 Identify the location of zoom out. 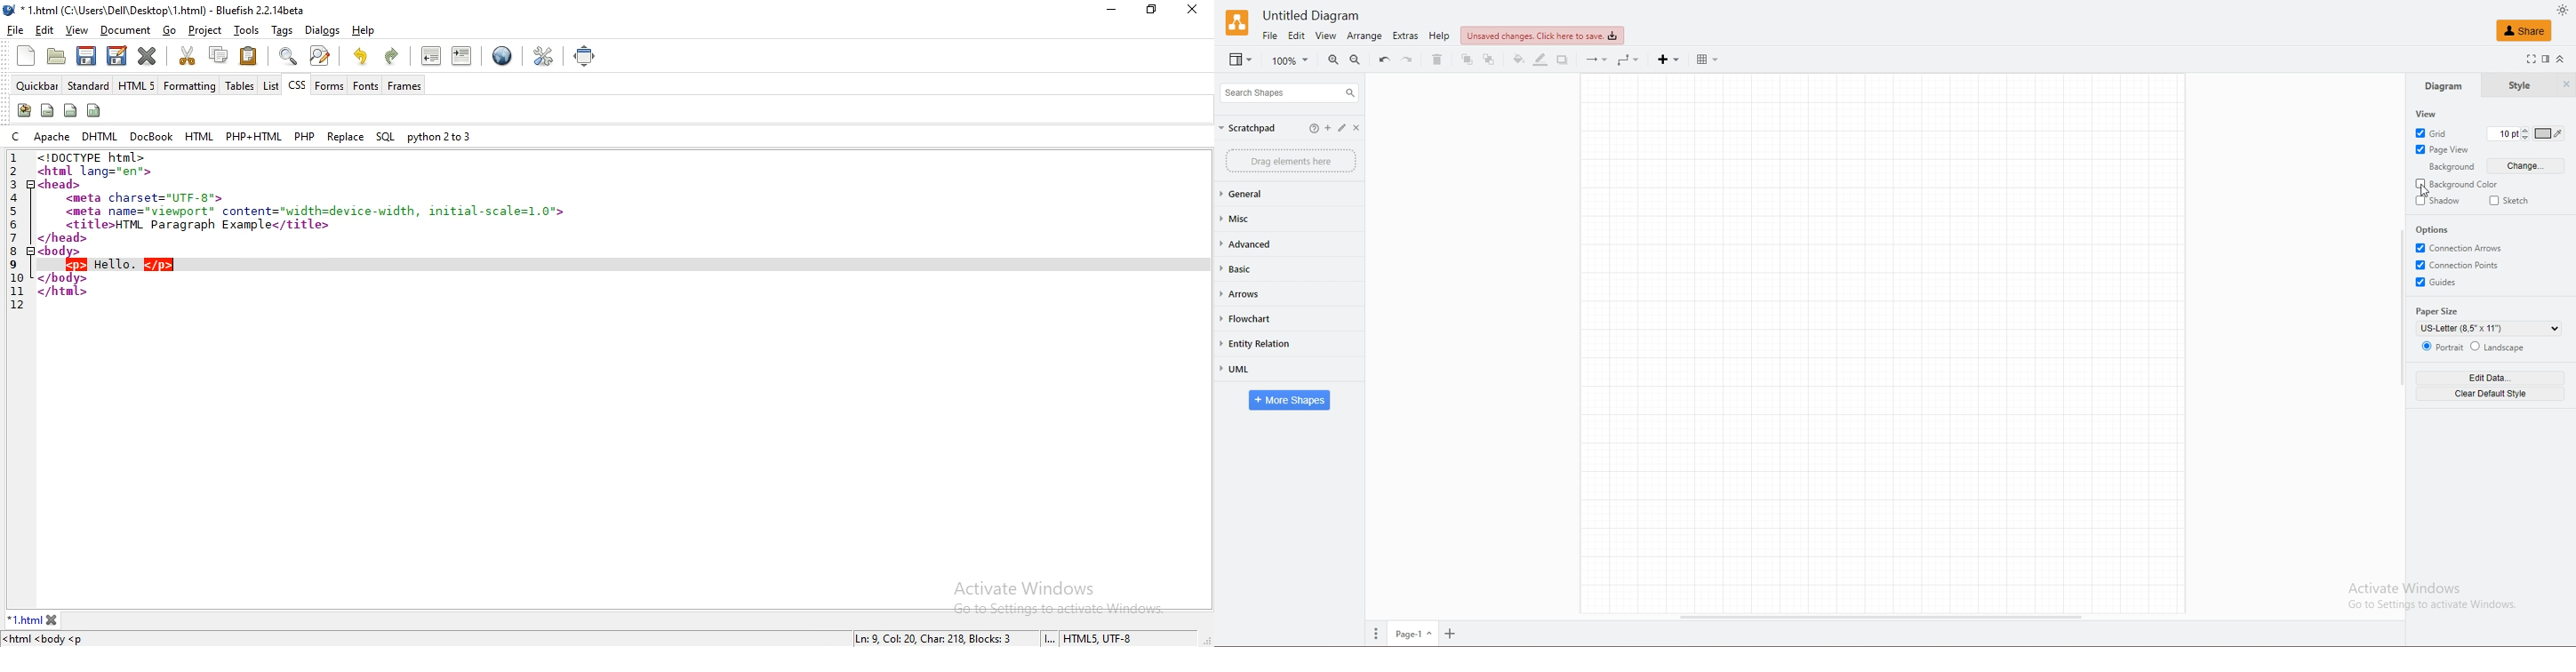
(1355, 60).